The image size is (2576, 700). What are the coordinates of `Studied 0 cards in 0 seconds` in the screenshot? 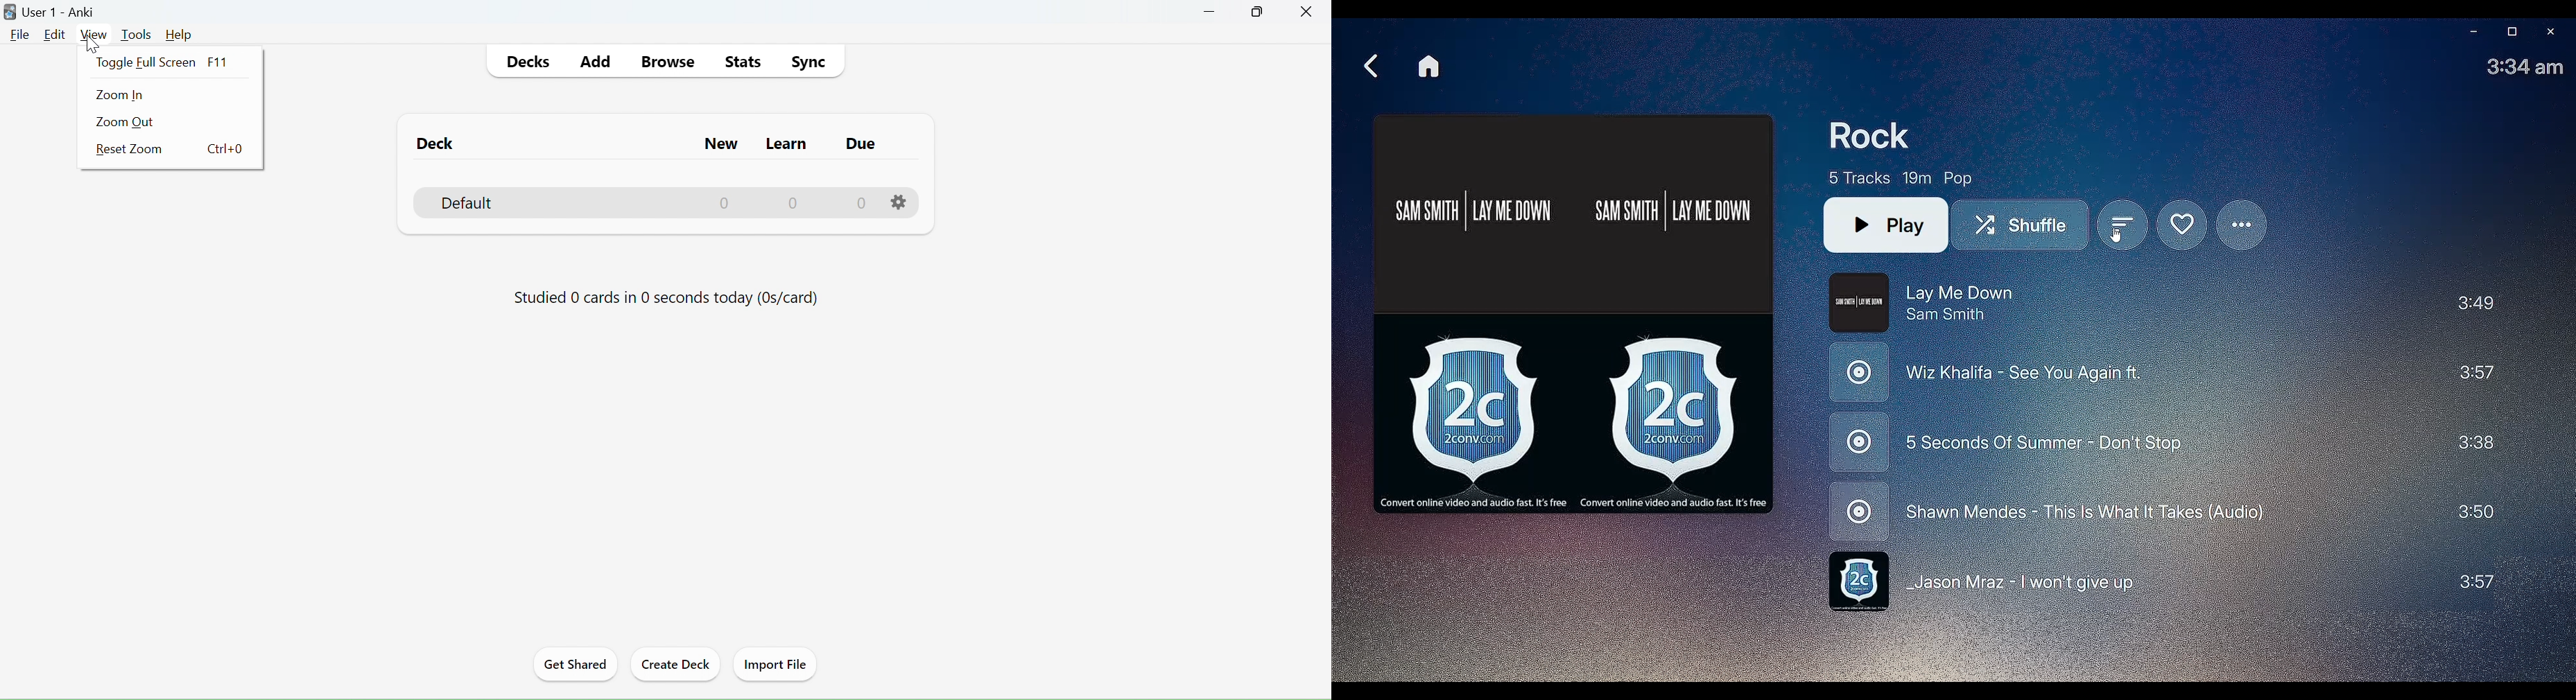 It's located at (664, 294).